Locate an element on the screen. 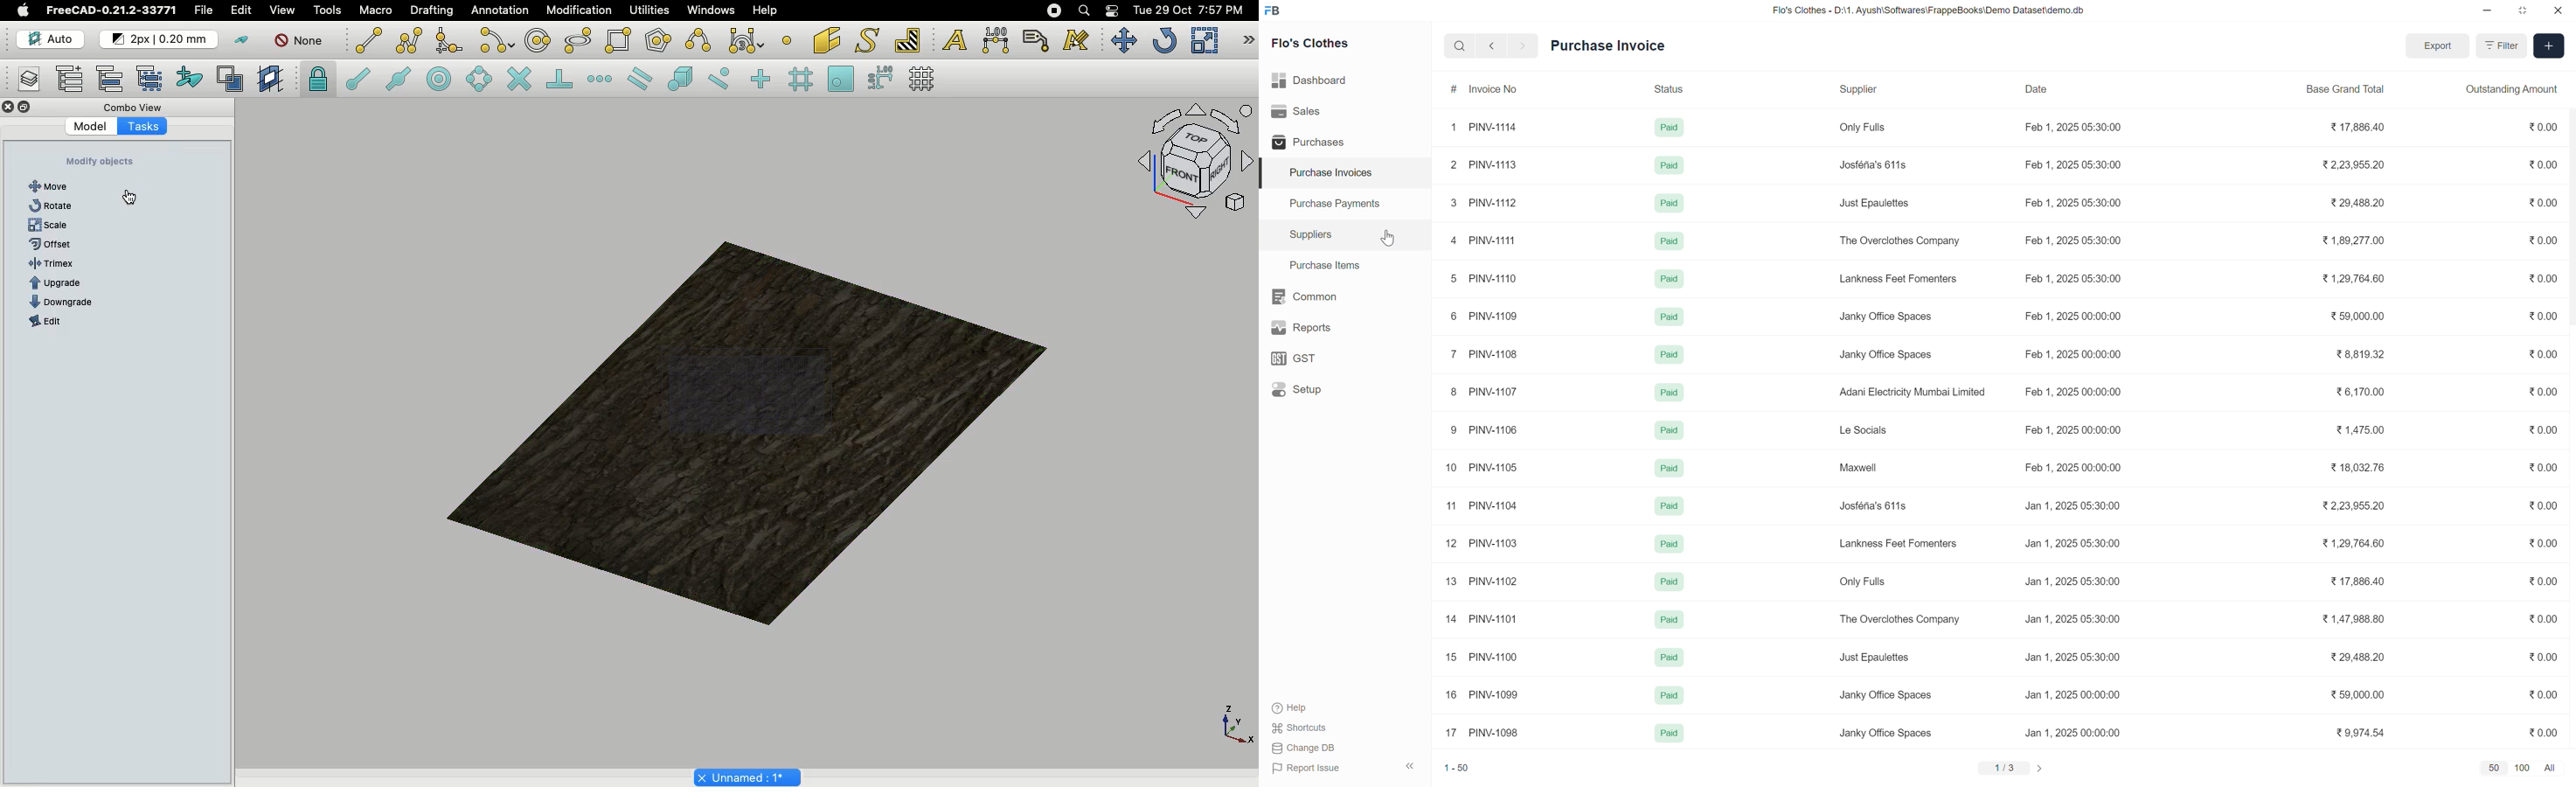 The width and height of the screenshot is (2576, 812). Date is located at coordinates (2038, 89).